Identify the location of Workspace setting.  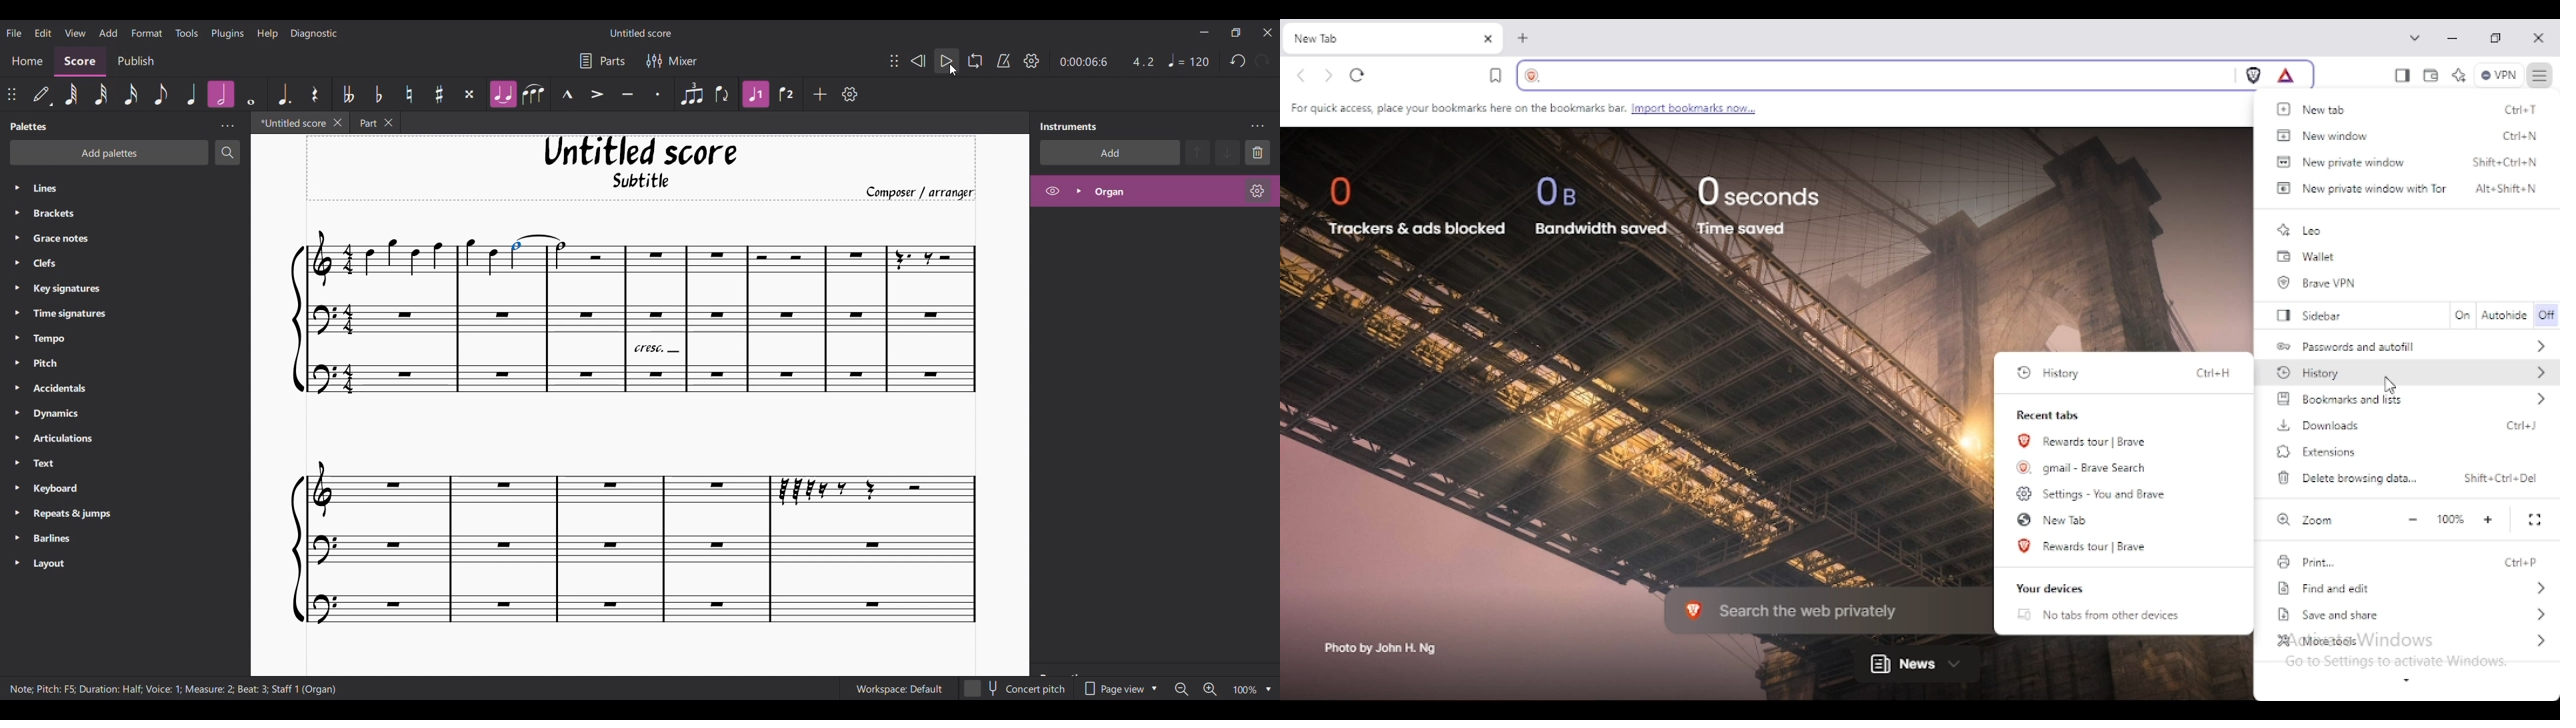
(899, 689).